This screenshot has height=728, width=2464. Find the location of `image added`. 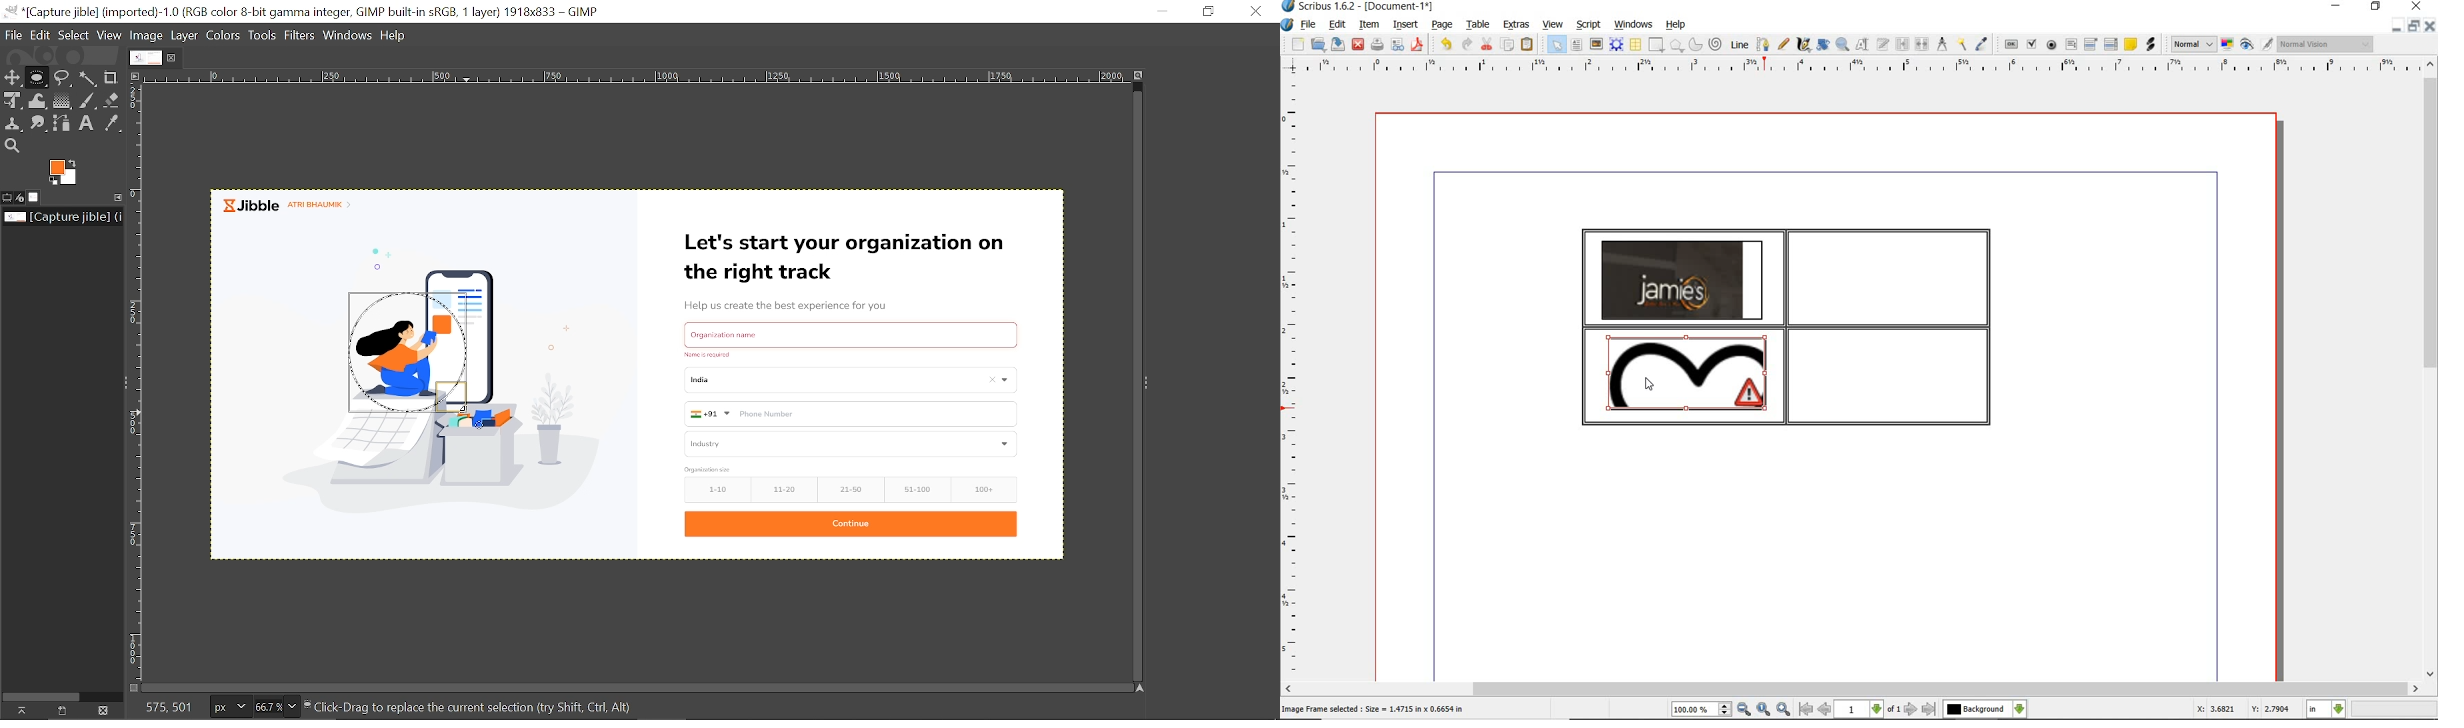

image added is located at coordinates (1682, 279).